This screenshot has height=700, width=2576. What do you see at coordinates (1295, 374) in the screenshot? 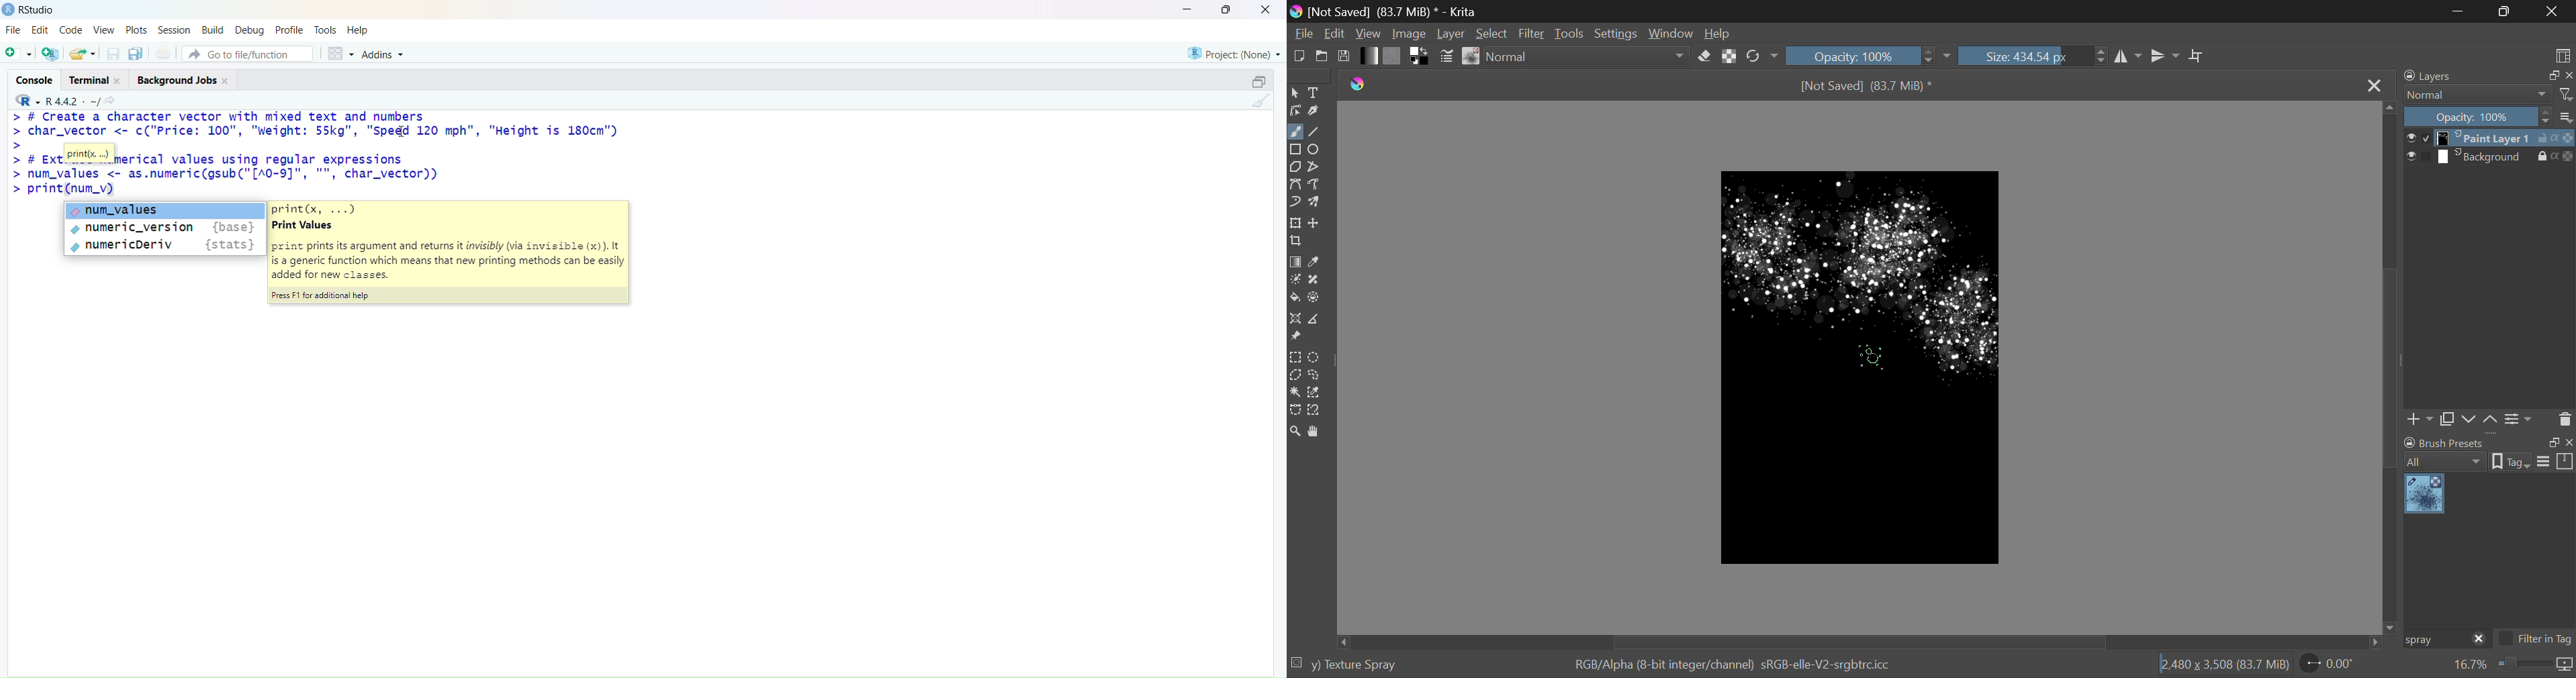
I see `Polygon Selection` at bounding box center [1295, 374].